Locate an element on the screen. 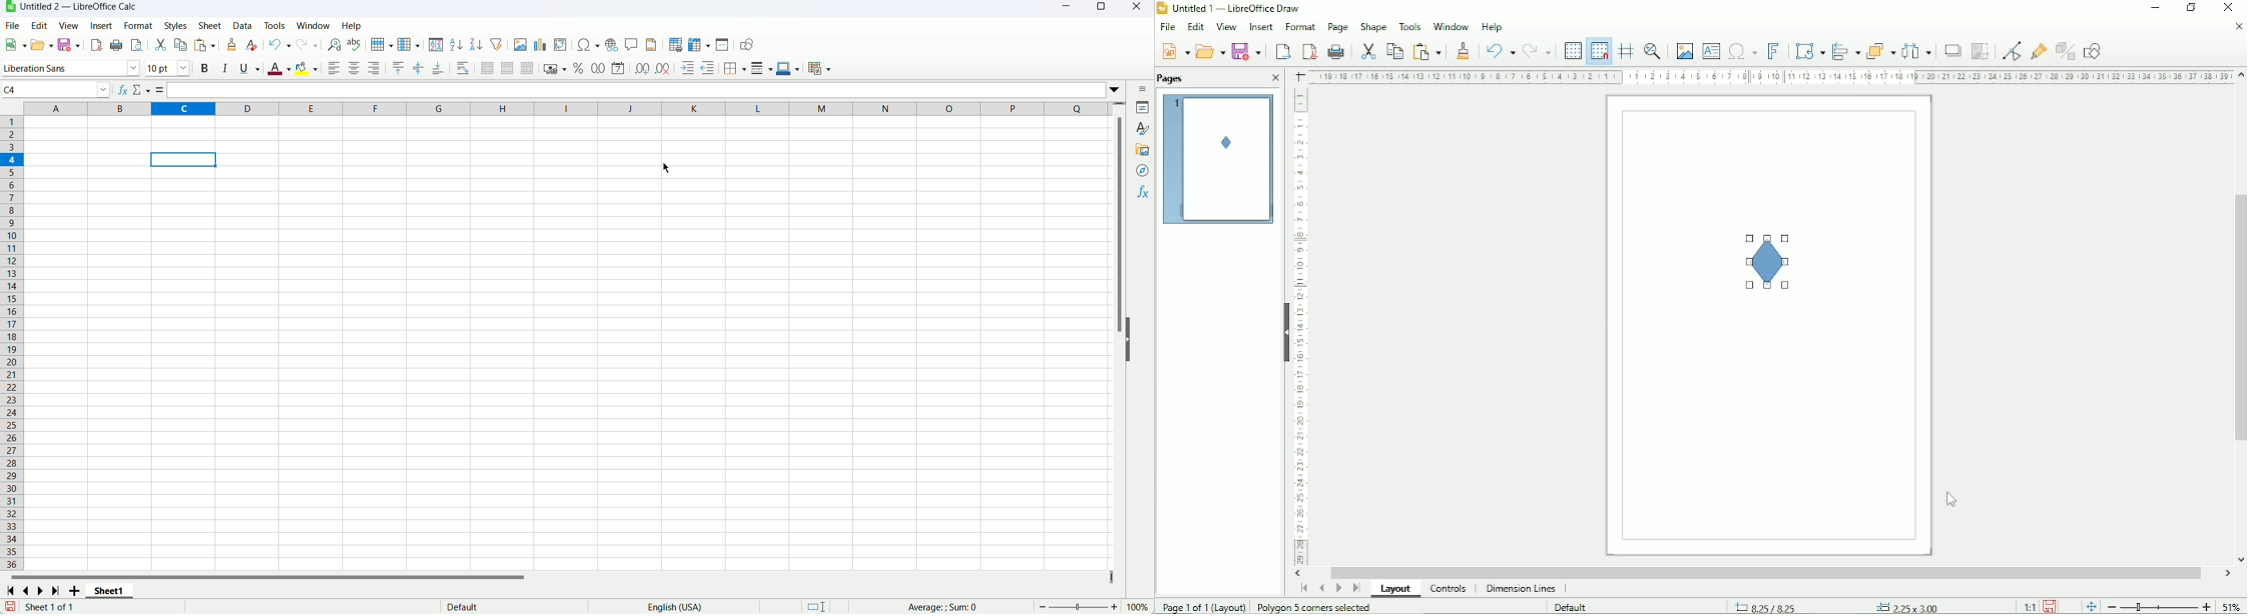  Input line is located at coordinates (638, 89).